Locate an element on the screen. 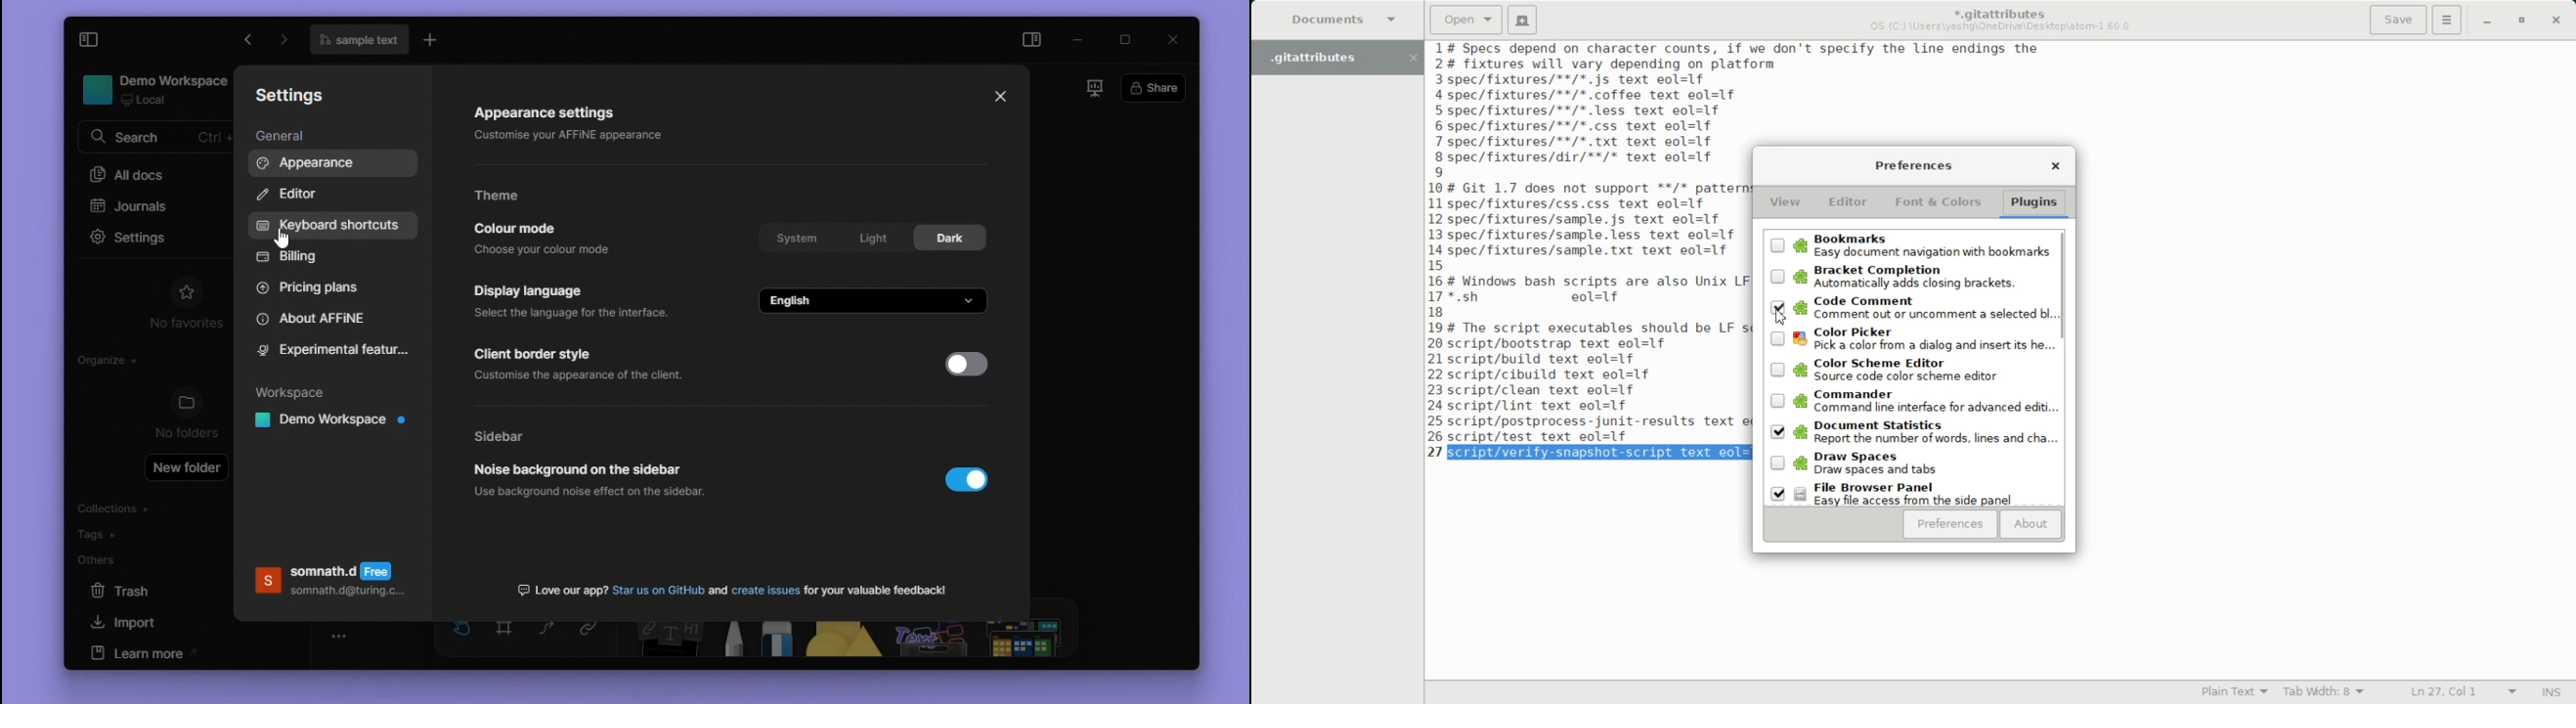 Image resolution: width=2576 pixels, height=728 pixels. OS (C:) \Users\yashg\OneDrive\Desktop\atom-1.60.0 is located at coordinates (2003, 27).